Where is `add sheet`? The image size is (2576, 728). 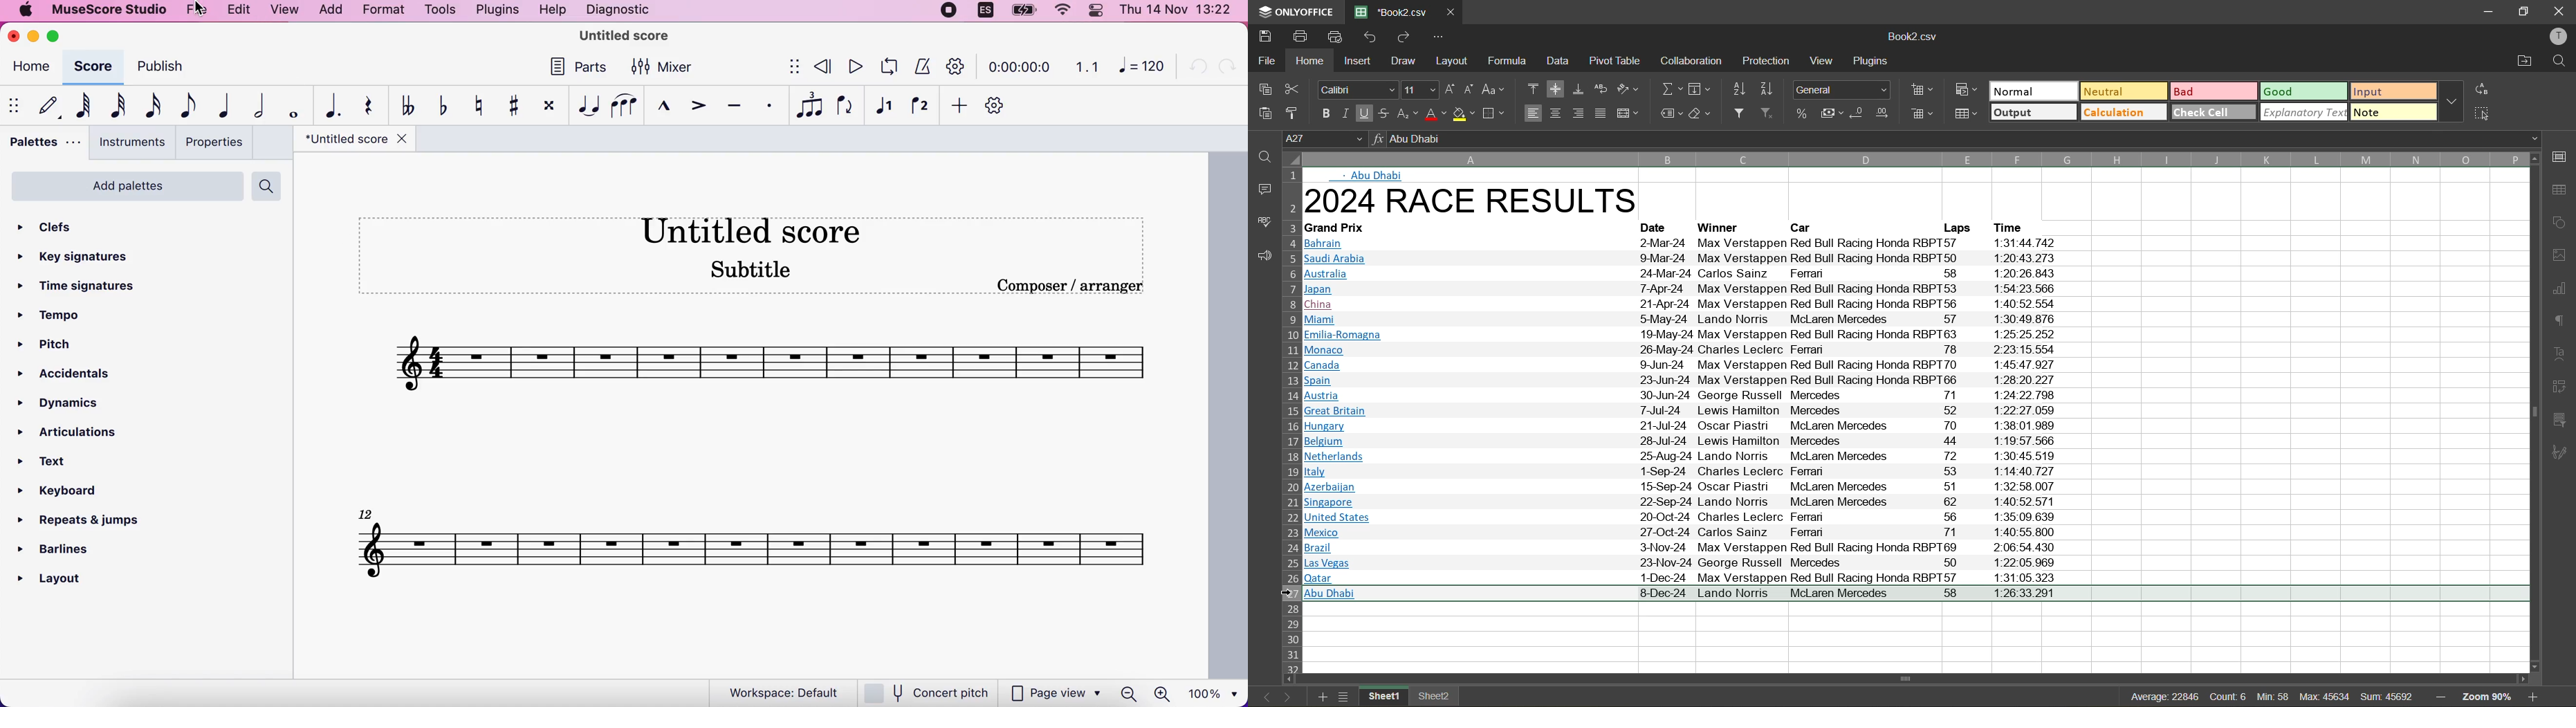
add sheet is located at coordinates (1323, 697).